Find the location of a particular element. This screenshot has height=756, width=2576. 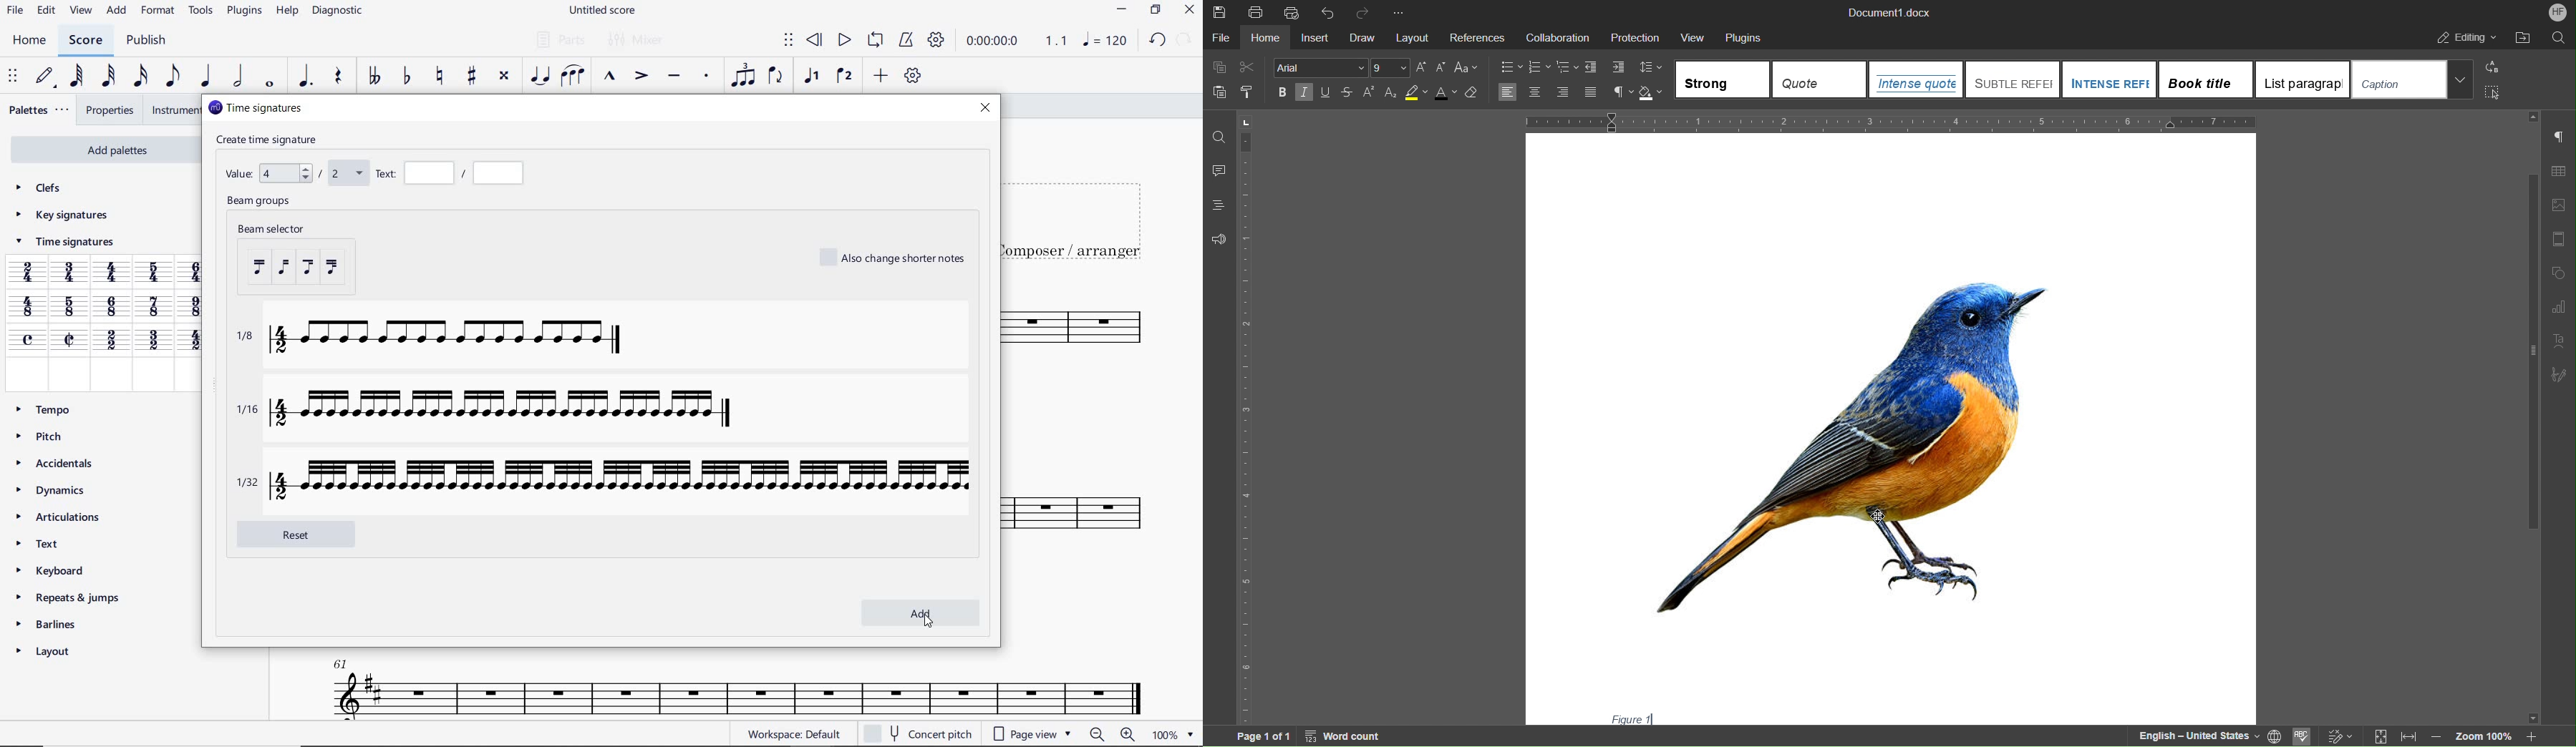

Shape Settings is located at coordinates (2557, 271).